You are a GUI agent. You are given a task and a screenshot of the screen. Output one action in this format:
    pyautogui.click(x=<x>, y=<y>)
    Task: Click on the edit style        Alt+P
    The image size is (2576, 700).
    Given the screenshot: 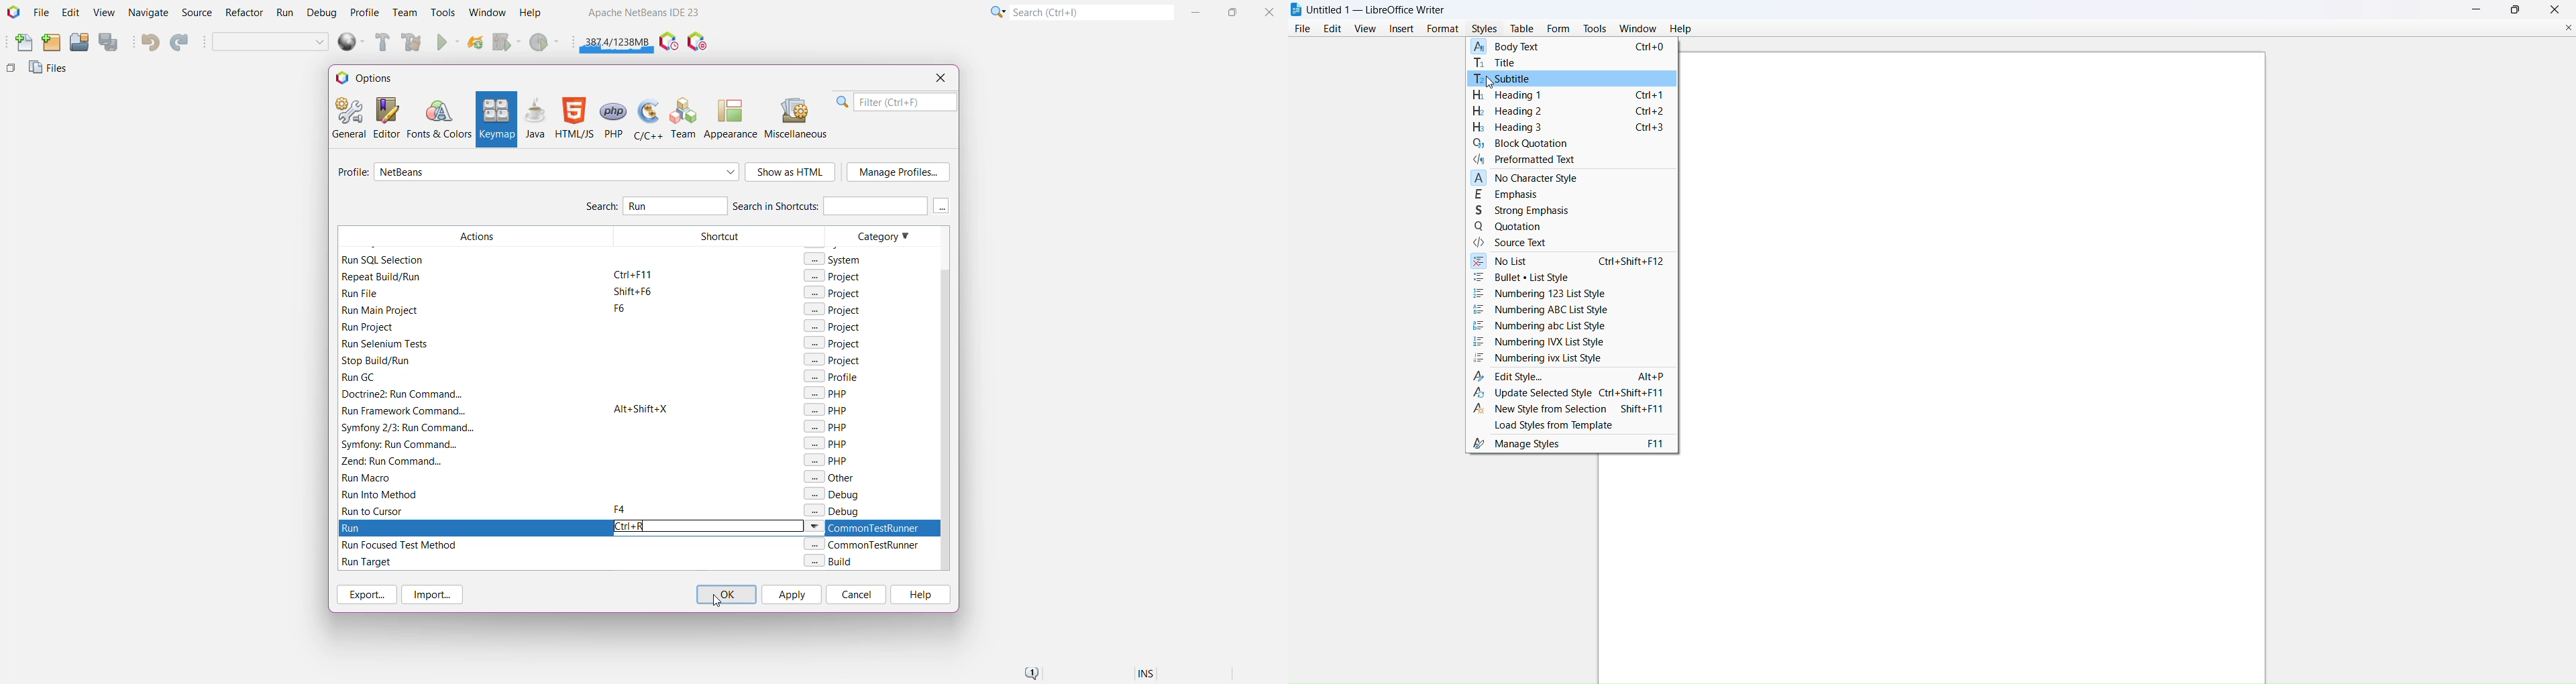 What is the action you would take?
    pyautogui.click(x=1569, y=376)
    